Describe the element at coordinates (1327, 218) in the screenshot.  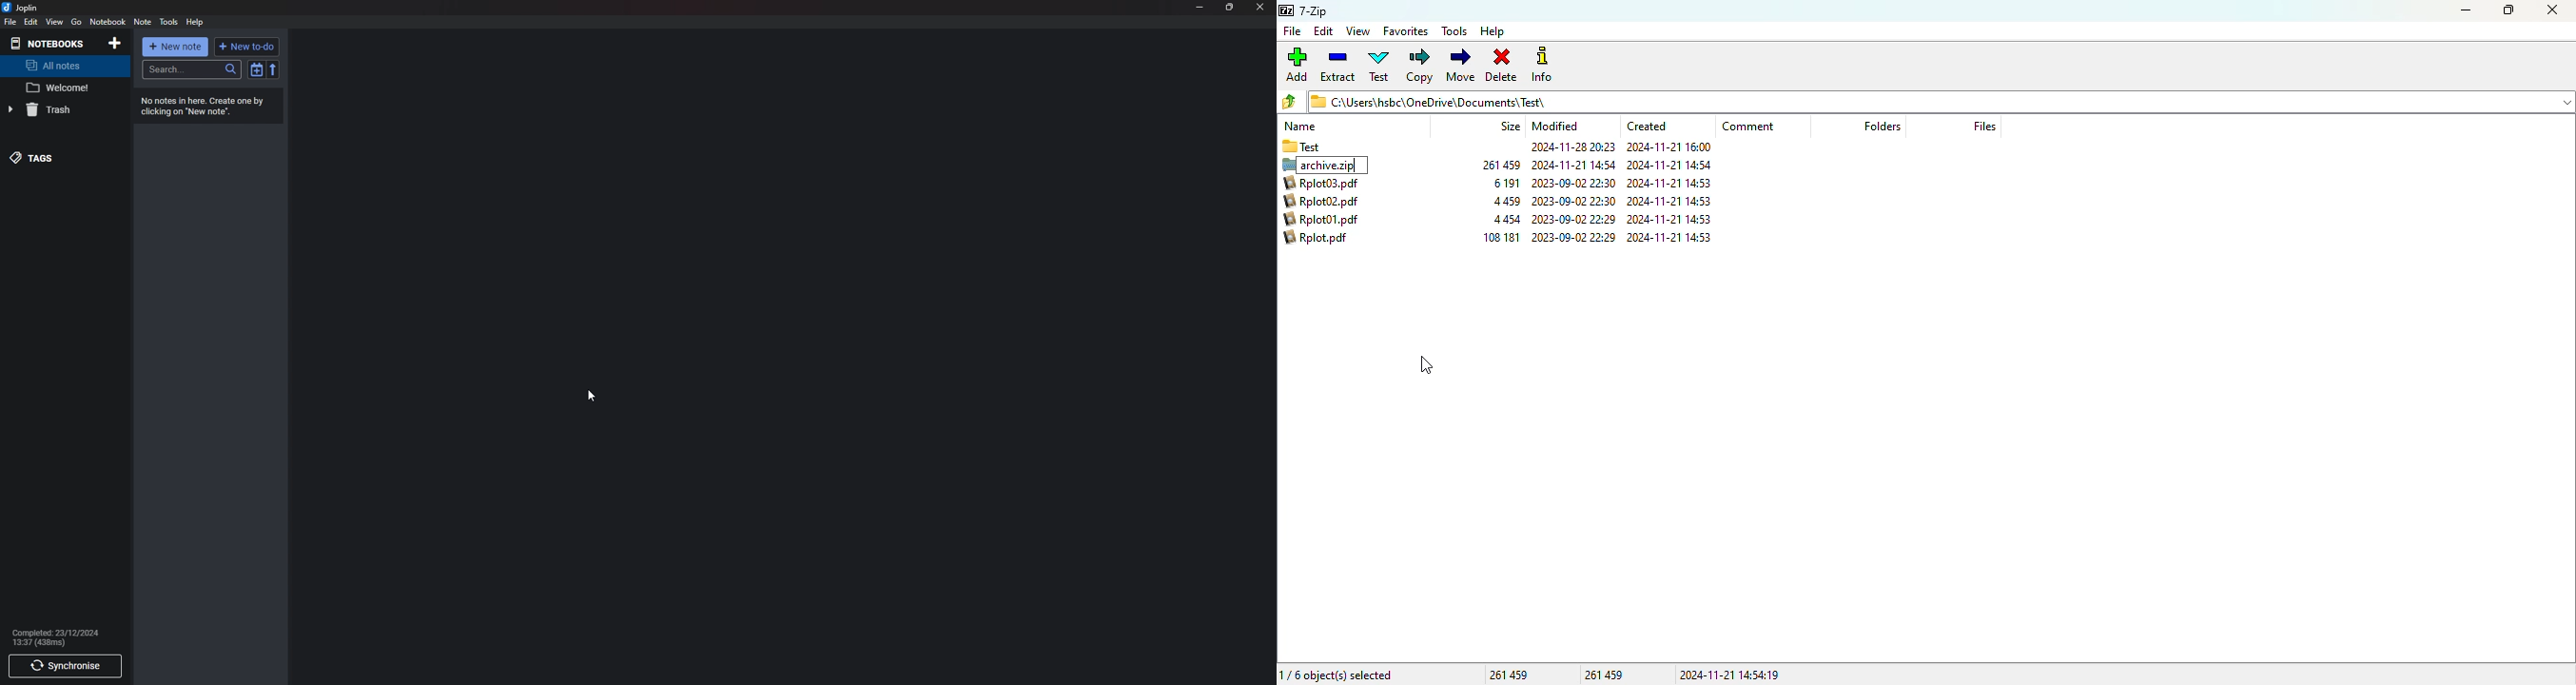
I see `Rplot01.pdf 4454 2023-00-02 22:29 2024-11-21 14:53` at that location.